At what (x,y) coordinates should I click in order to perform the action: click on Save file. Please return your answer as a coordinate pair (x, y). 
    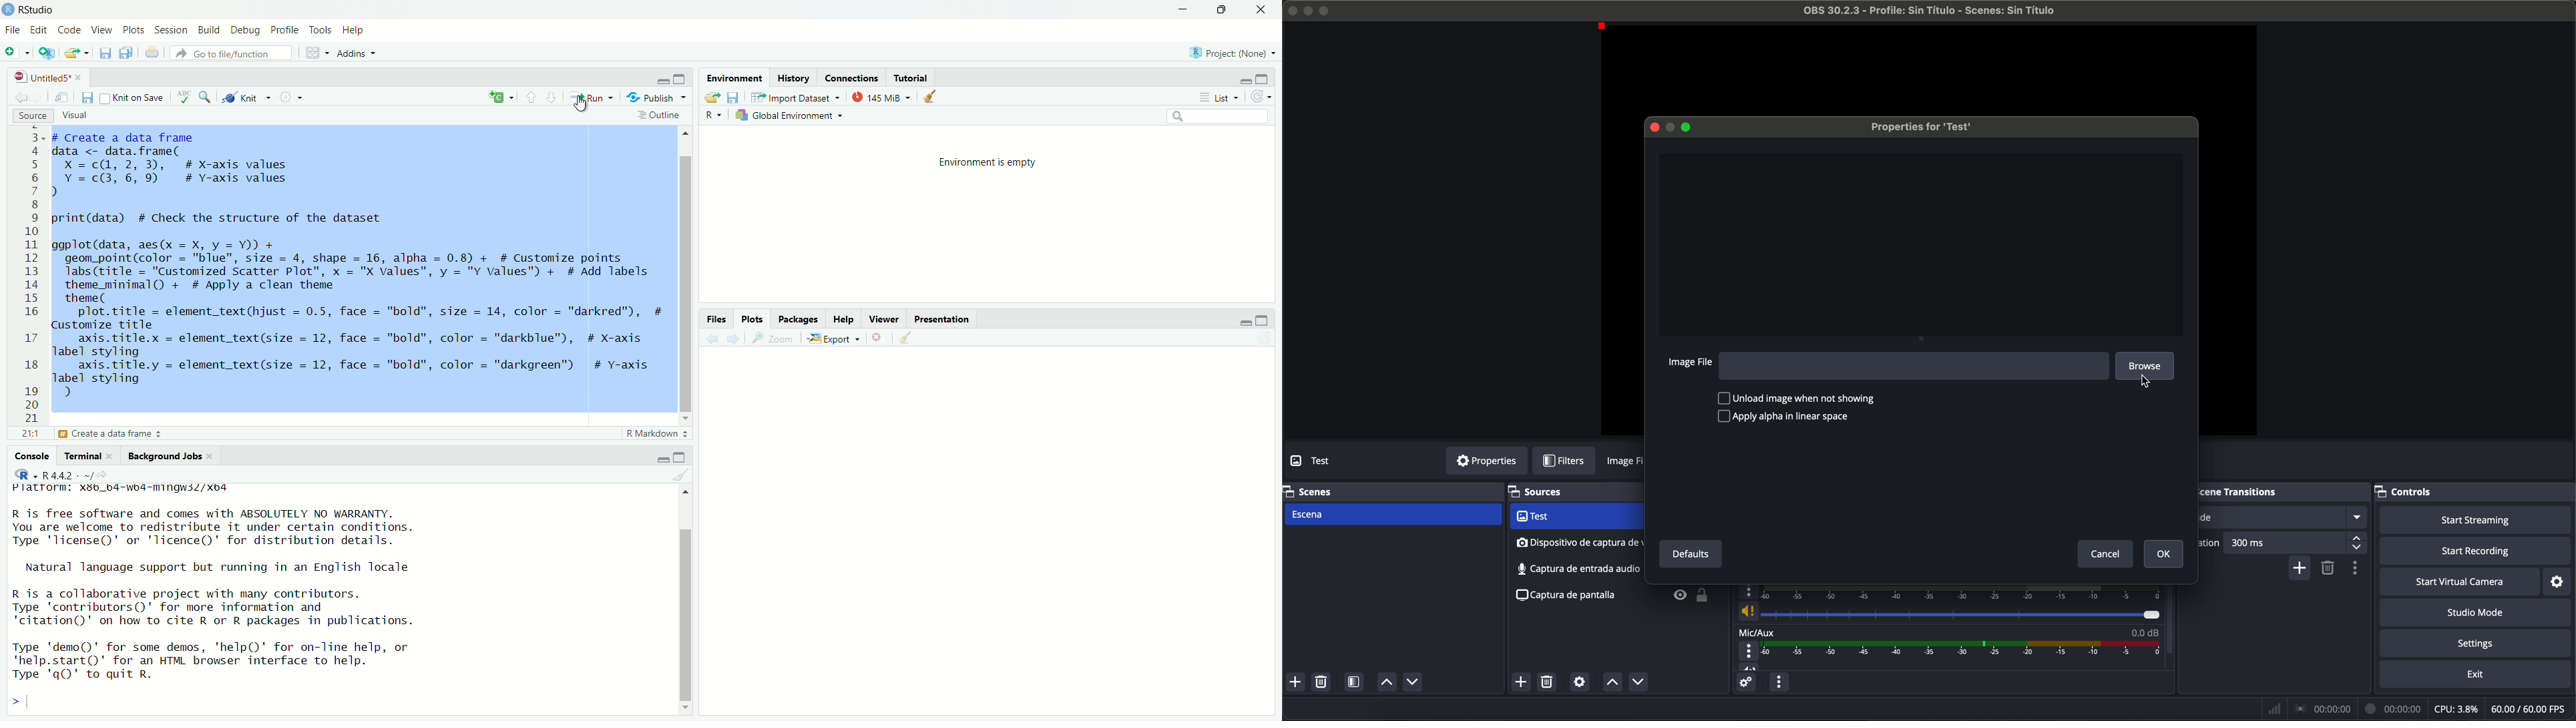
    Looking at the image, I should click on (733, 97).